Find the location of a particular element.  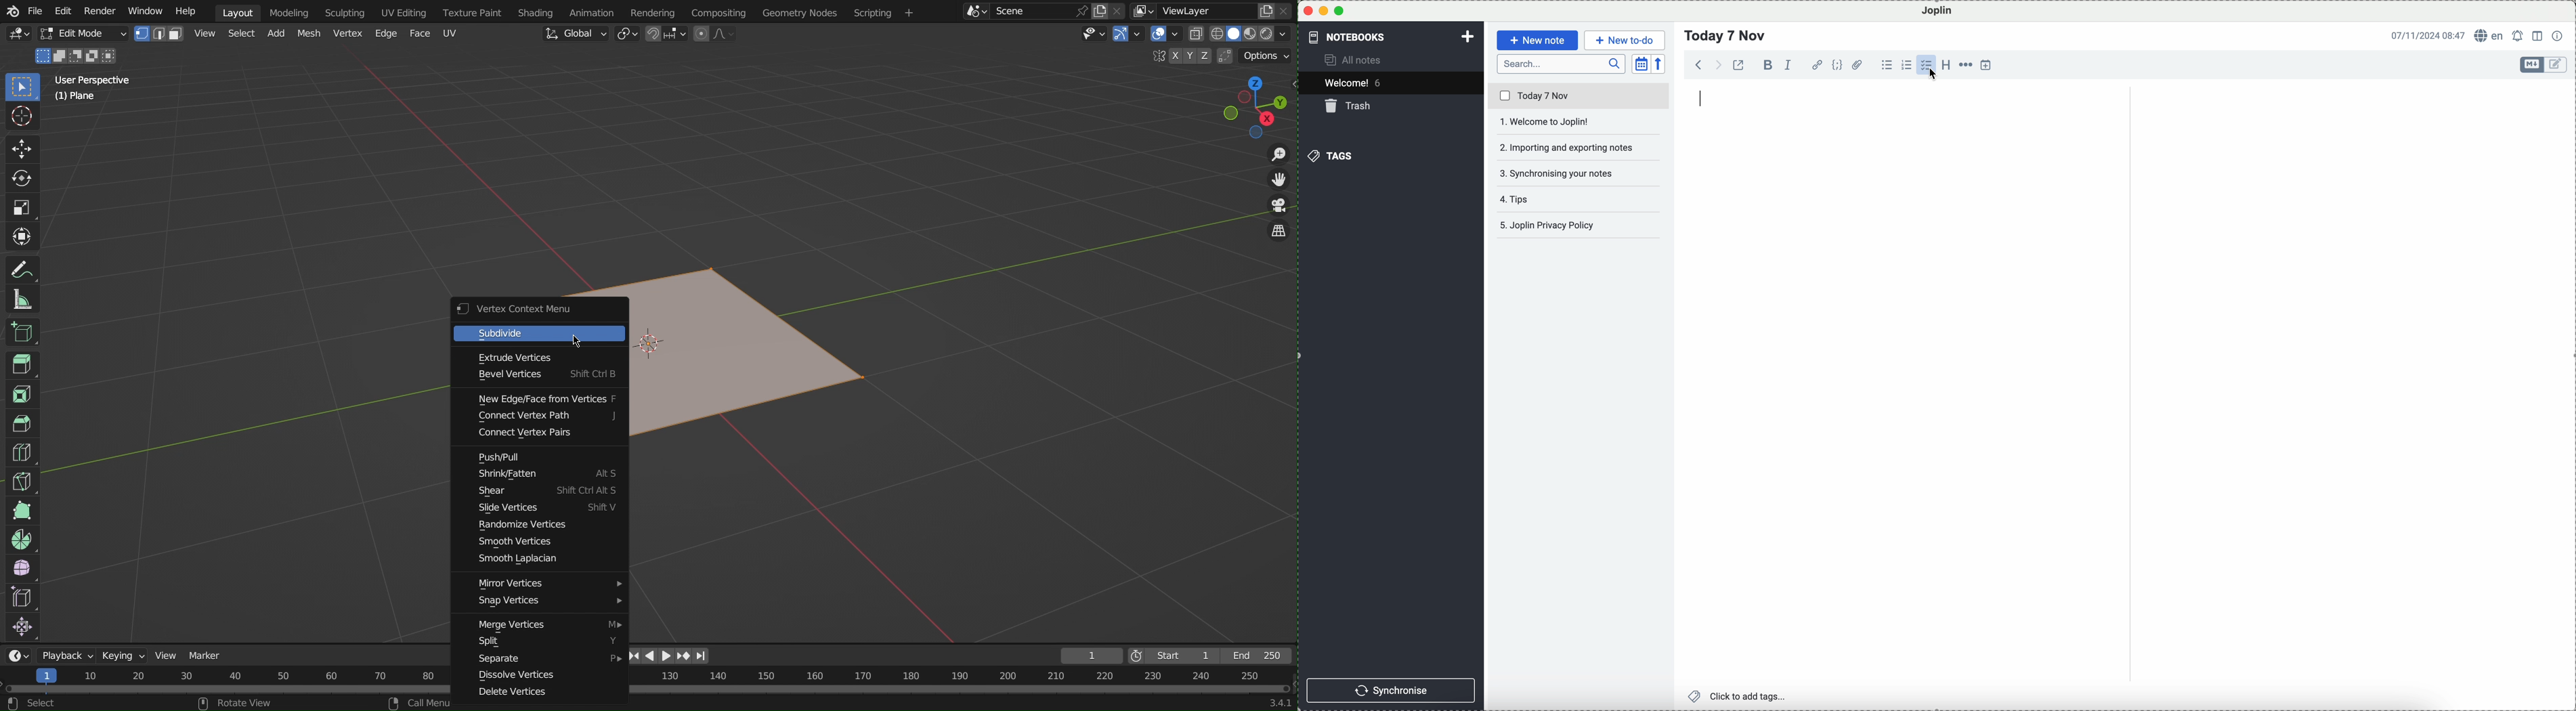

Modeling is located at coordinates (288, 12).